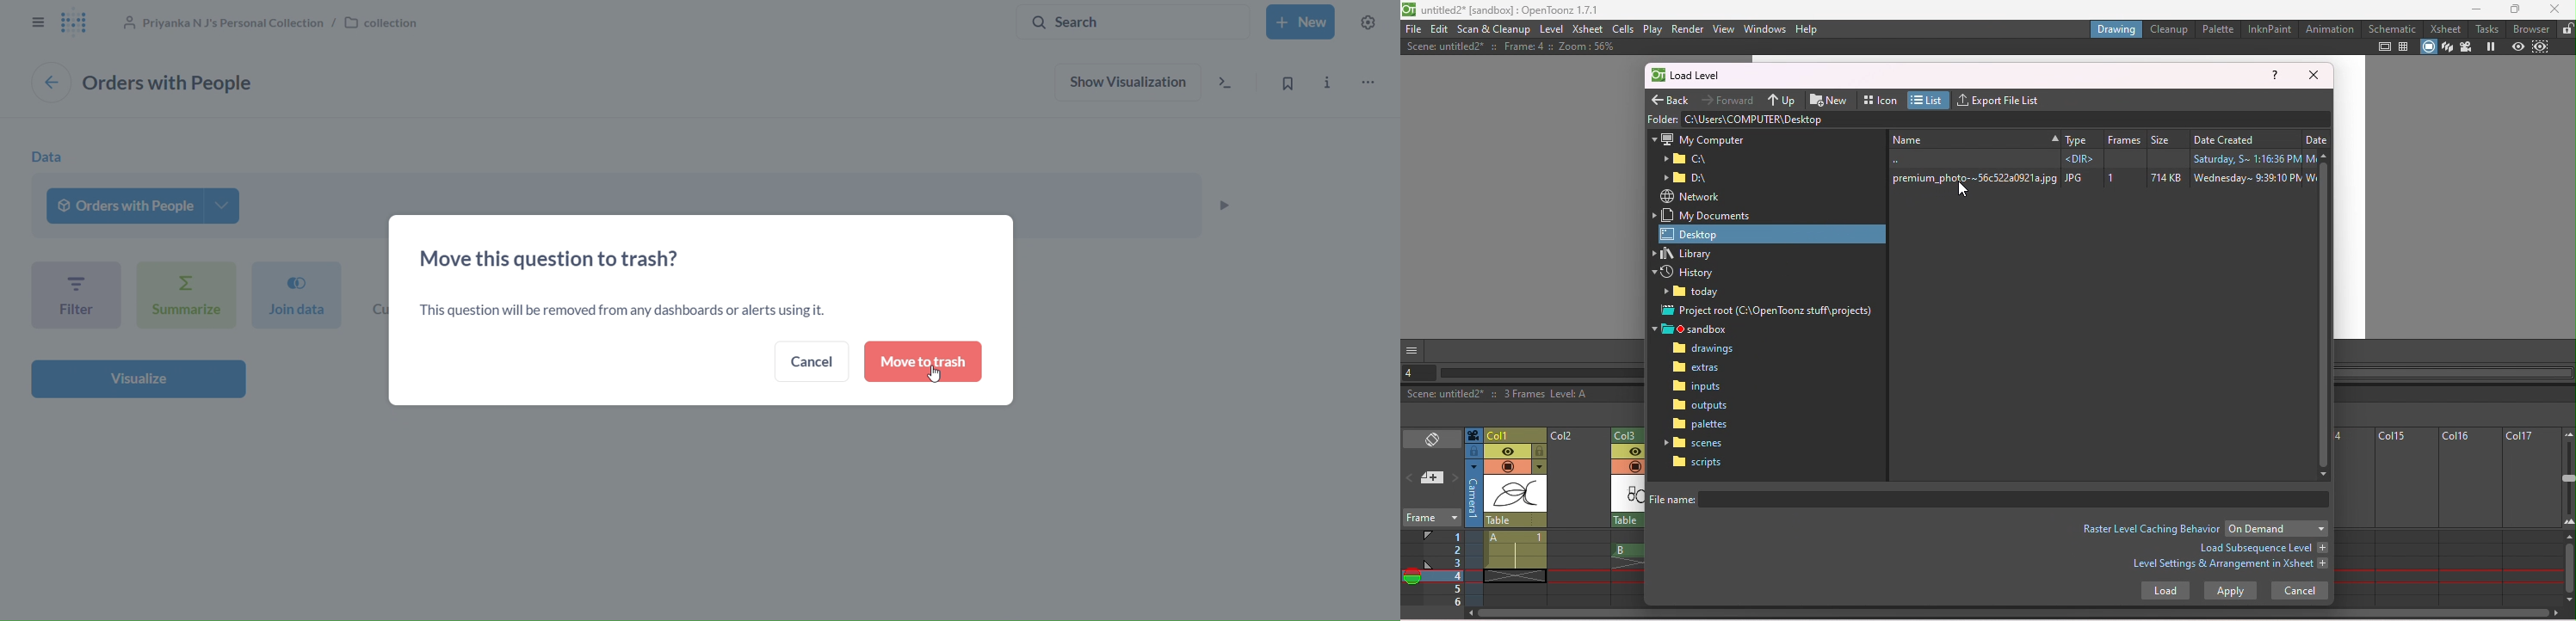 The width and height of the screenshot is (2576, 644). Describe the element at coordinates (2080, 137) in the screenshot. I see `Type` at that location.